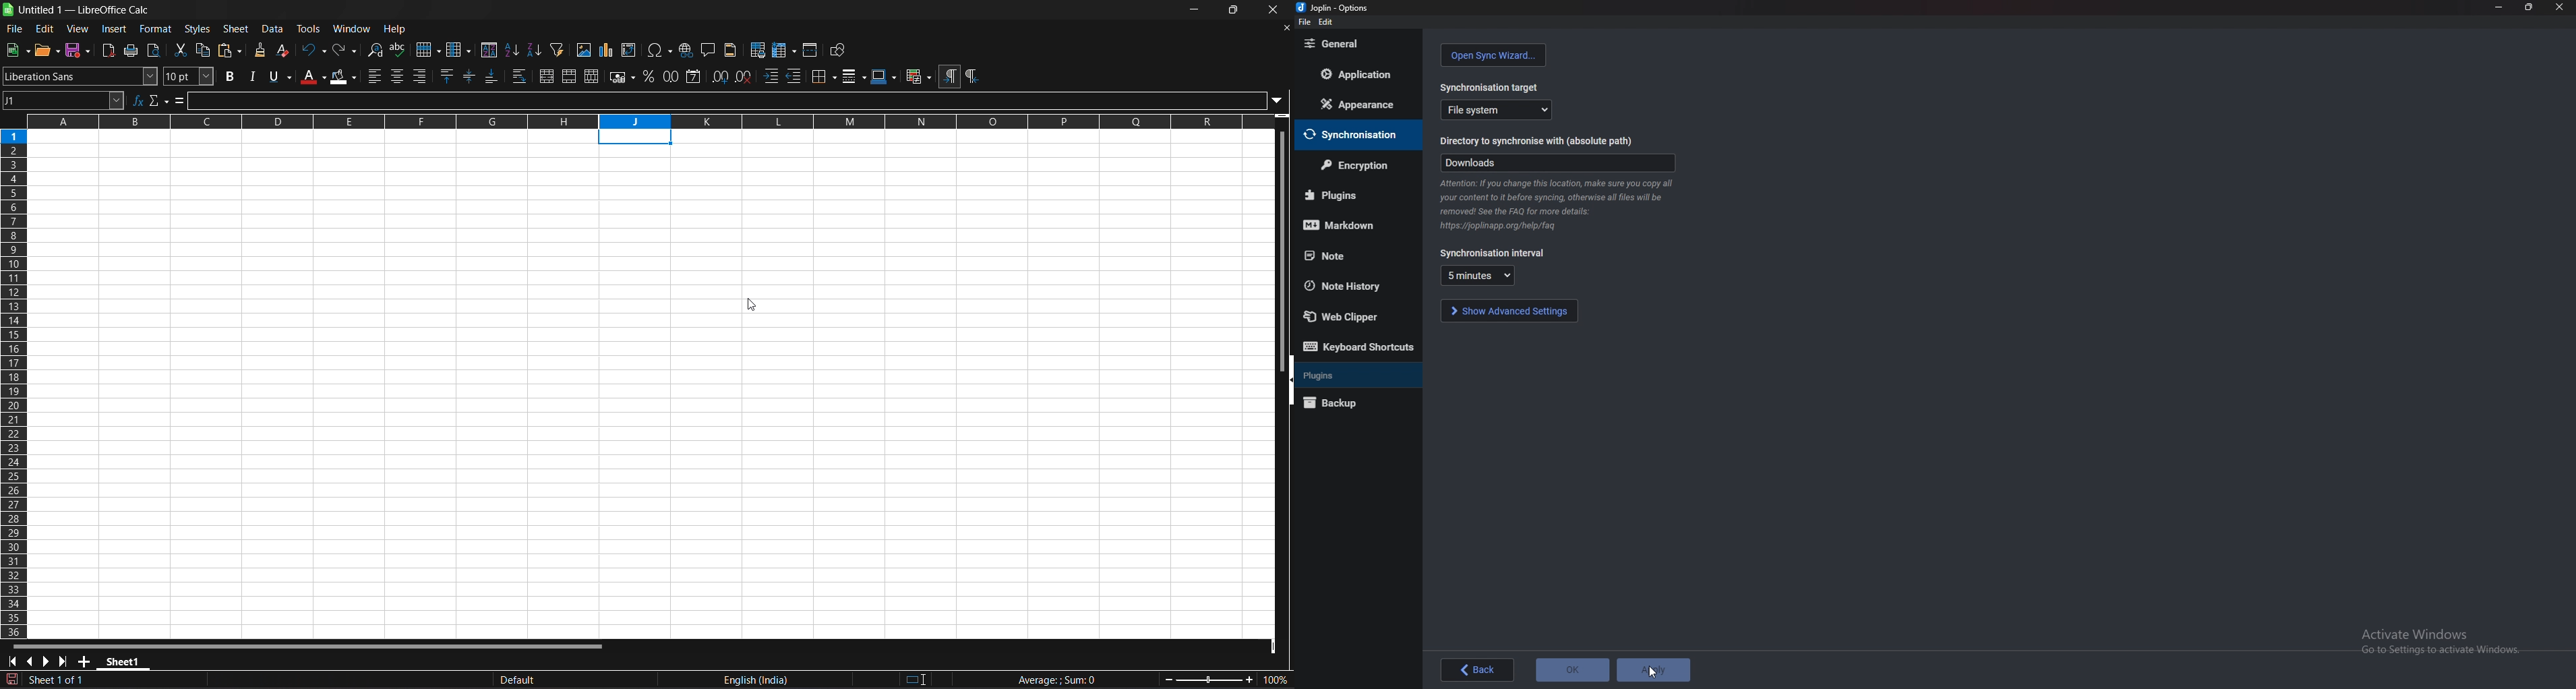  I want to click on note, so click(1344, 256).